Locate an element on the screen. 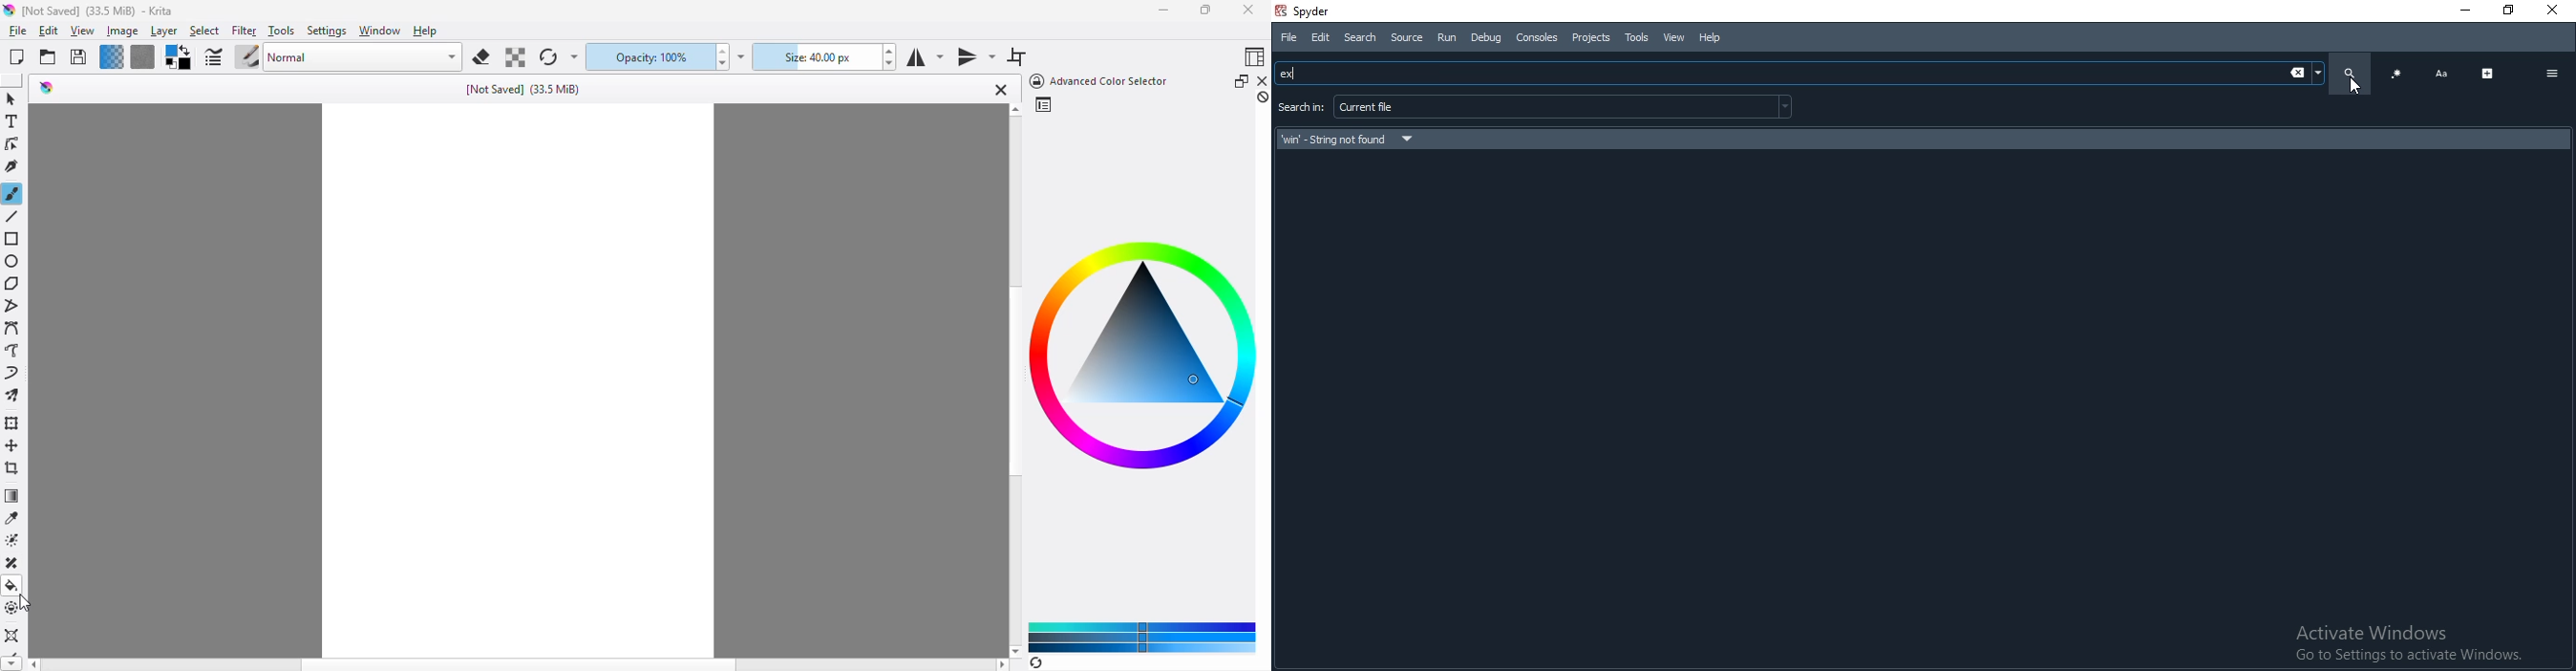 Image resolution: width=2576 pixels, height=672 pixels. Activate Windows
Go to Settings to activate Windows. is located at coordinates (2409, 641).